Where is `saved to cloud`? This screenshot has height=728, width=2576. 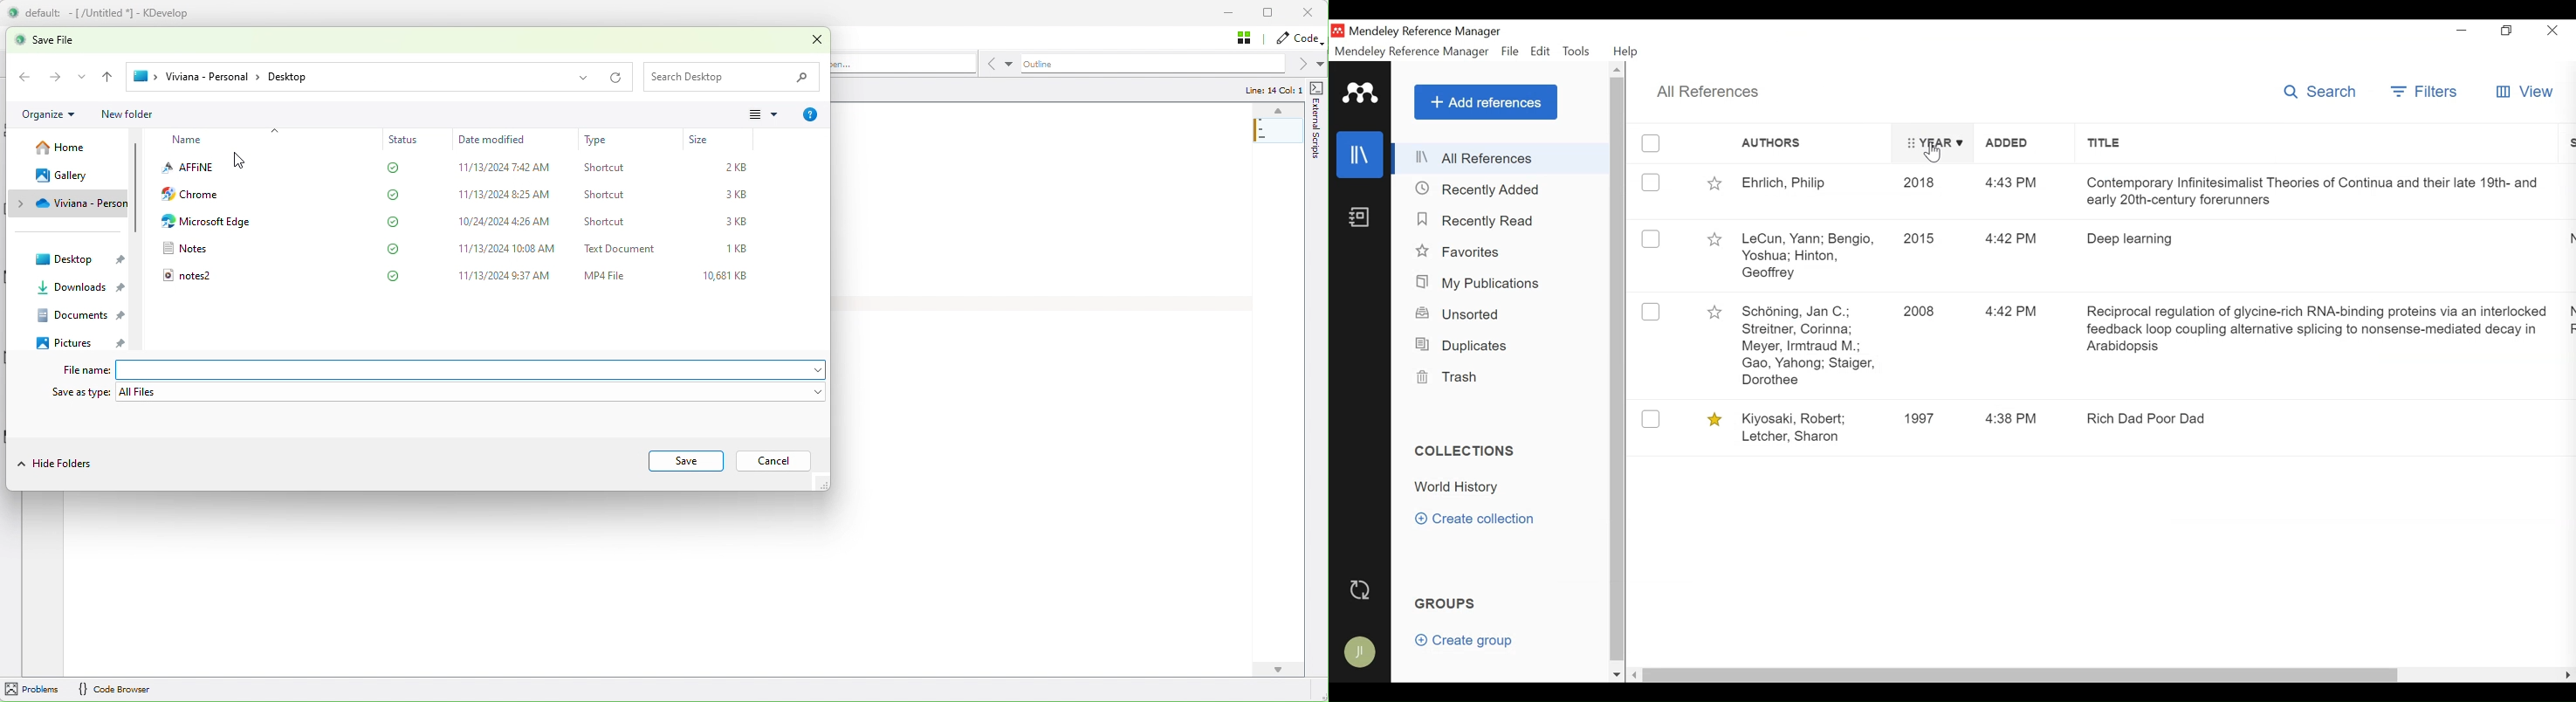
saved to cloud is located at coordinates (394, 275).